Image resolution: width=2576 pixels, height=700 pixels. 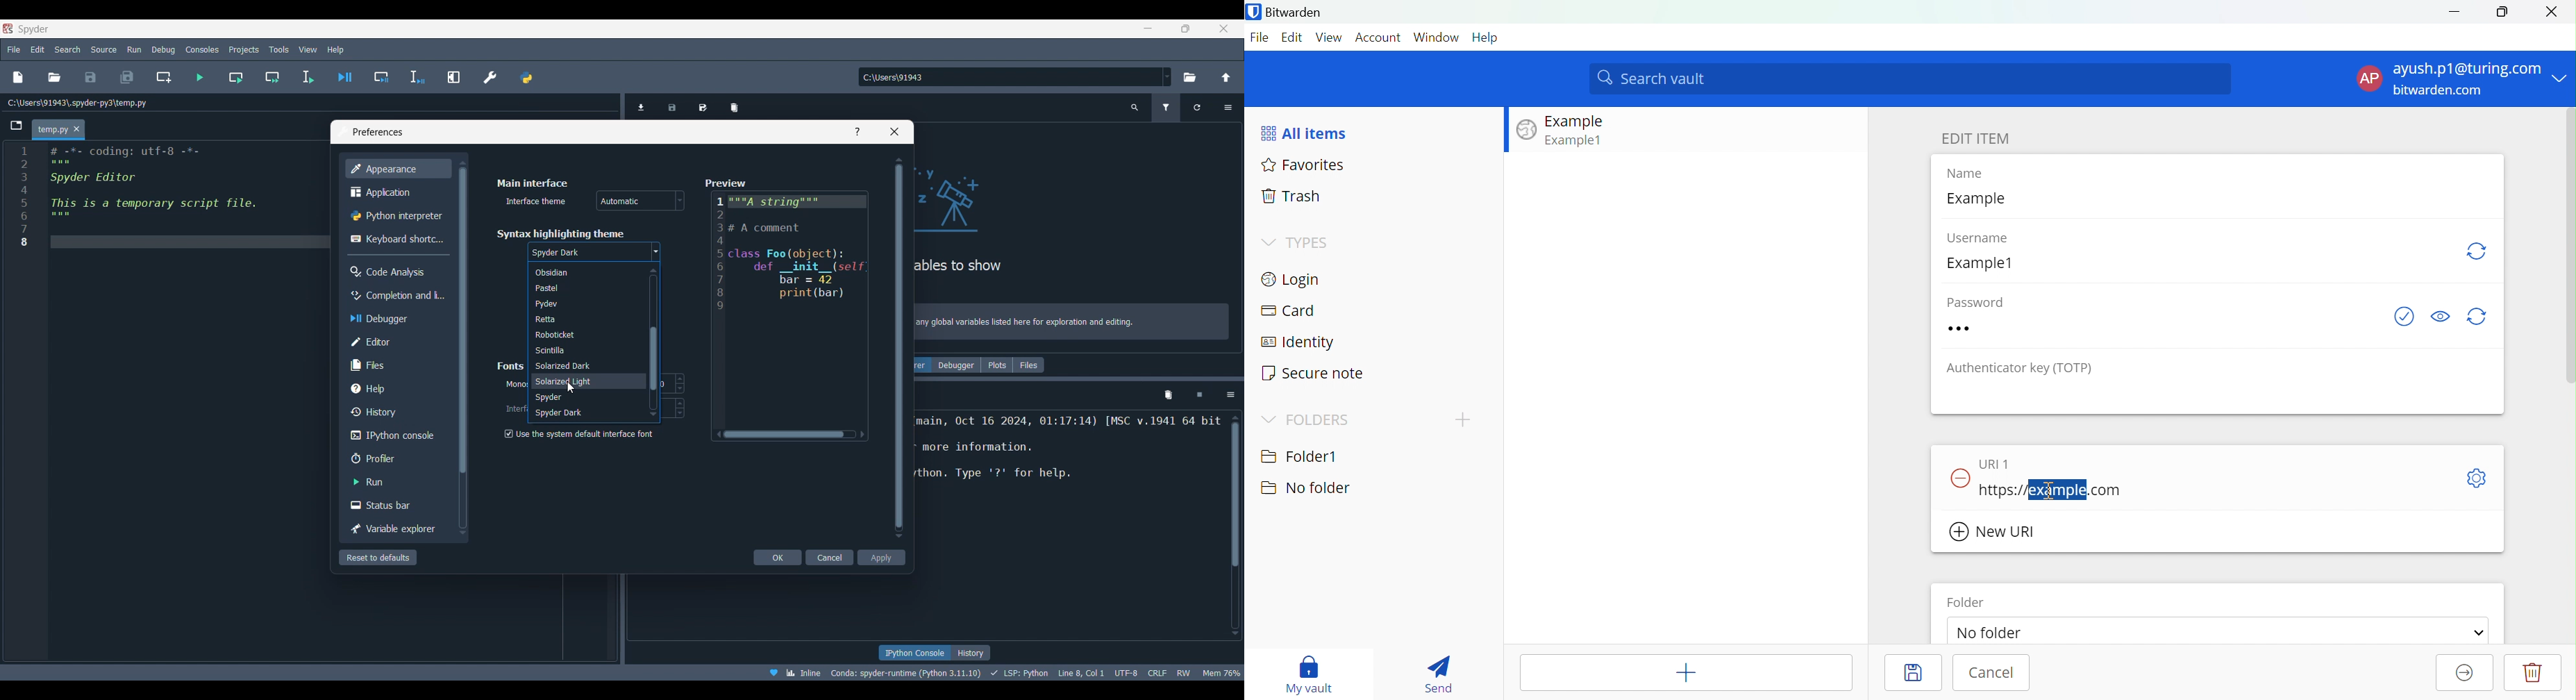 What do you see at coordinates (1293, 197) in the screenshot?
I see `Trash` at bounding box center [1293, 197].